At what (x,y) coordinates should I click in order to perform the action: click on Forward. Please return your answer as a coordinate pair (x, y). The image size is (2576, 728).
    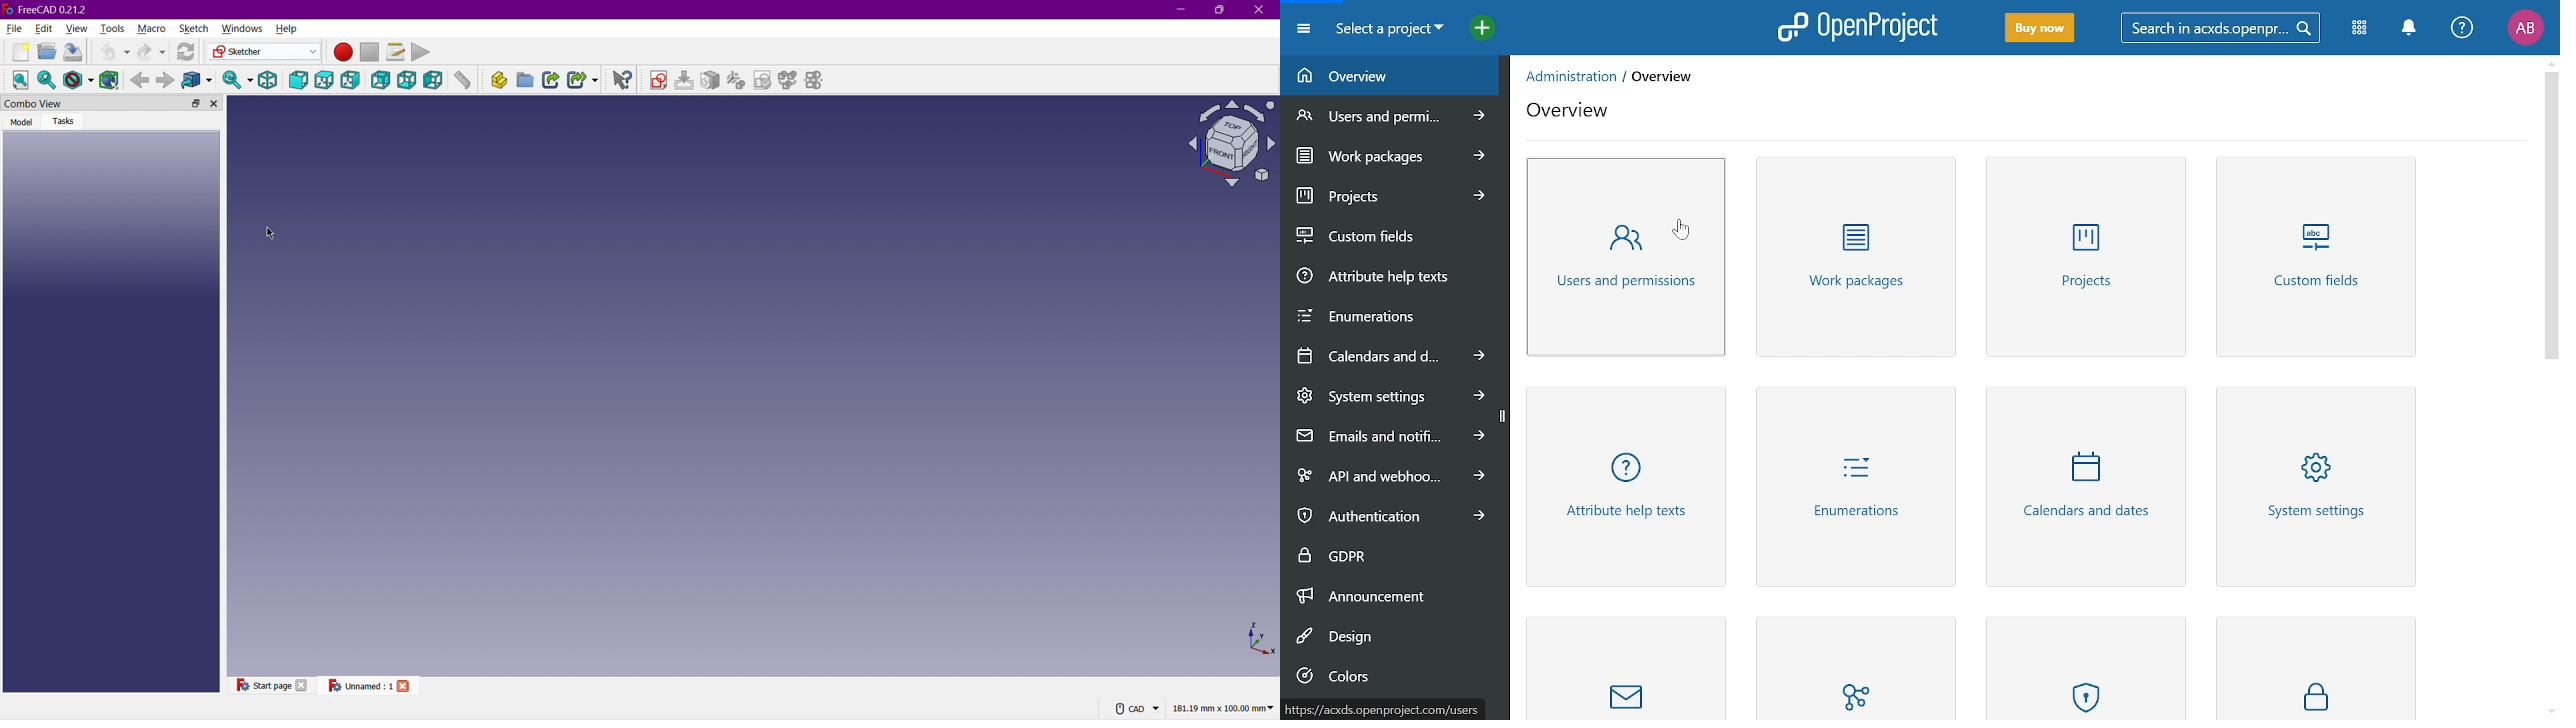
    Looking at the image, I should click on (166, 79).